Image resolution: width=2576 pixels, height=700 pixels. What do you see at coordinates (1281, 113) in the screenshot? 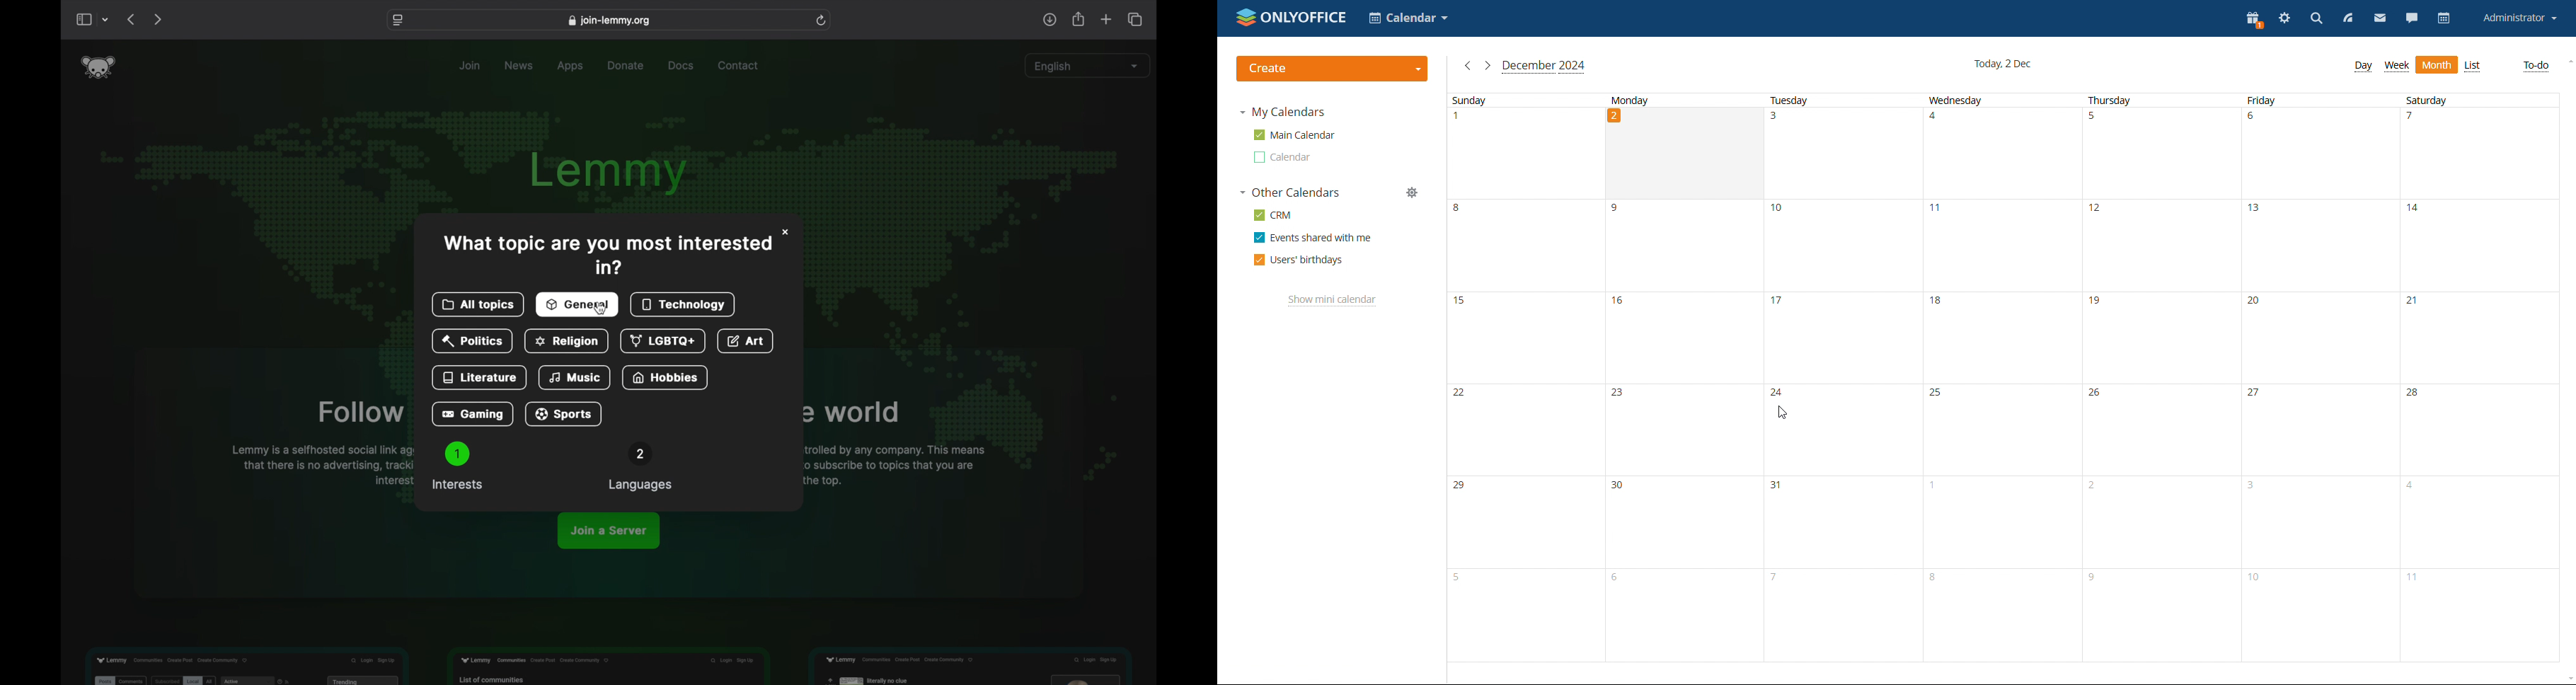
I see `my calendars` at bounding box center [1281, 113].